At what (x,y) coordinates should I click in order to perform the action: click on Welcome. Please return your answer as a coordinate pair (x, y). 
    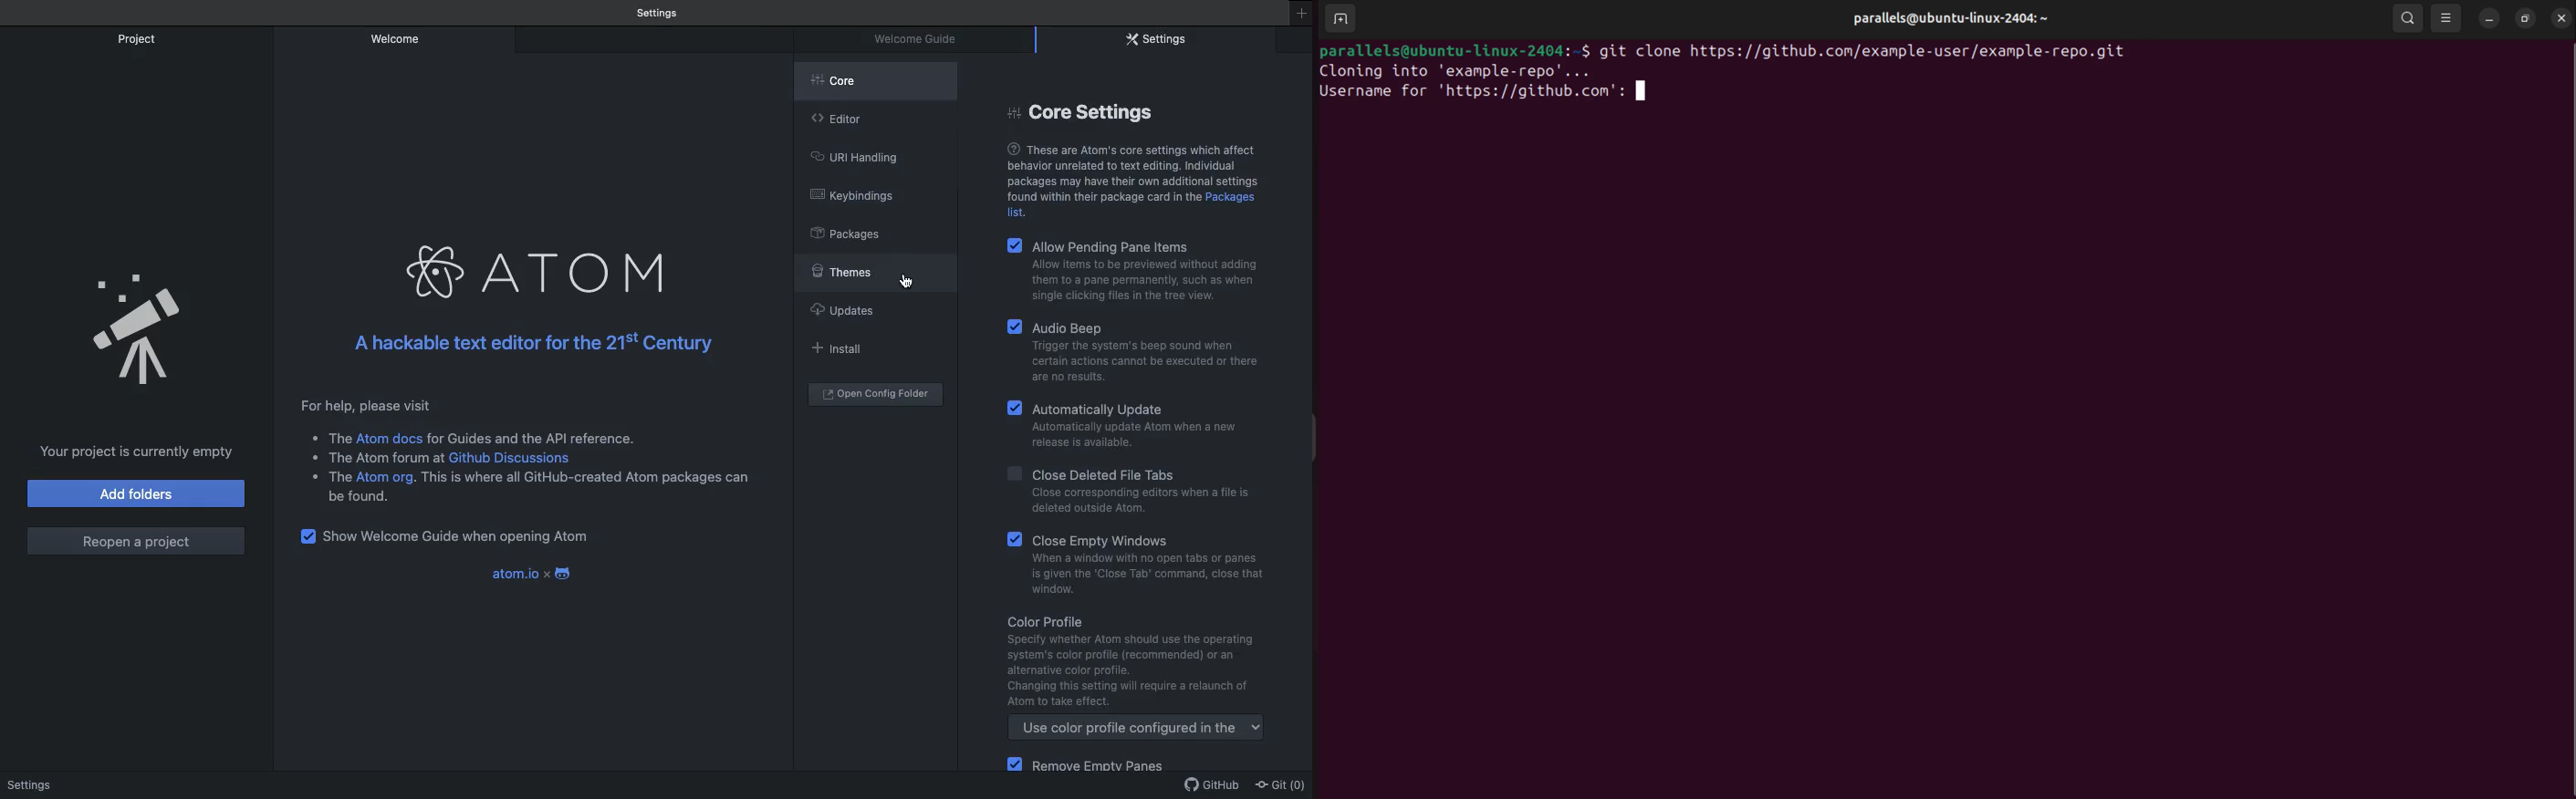
    Looking at the image, I should click on (395, 39).